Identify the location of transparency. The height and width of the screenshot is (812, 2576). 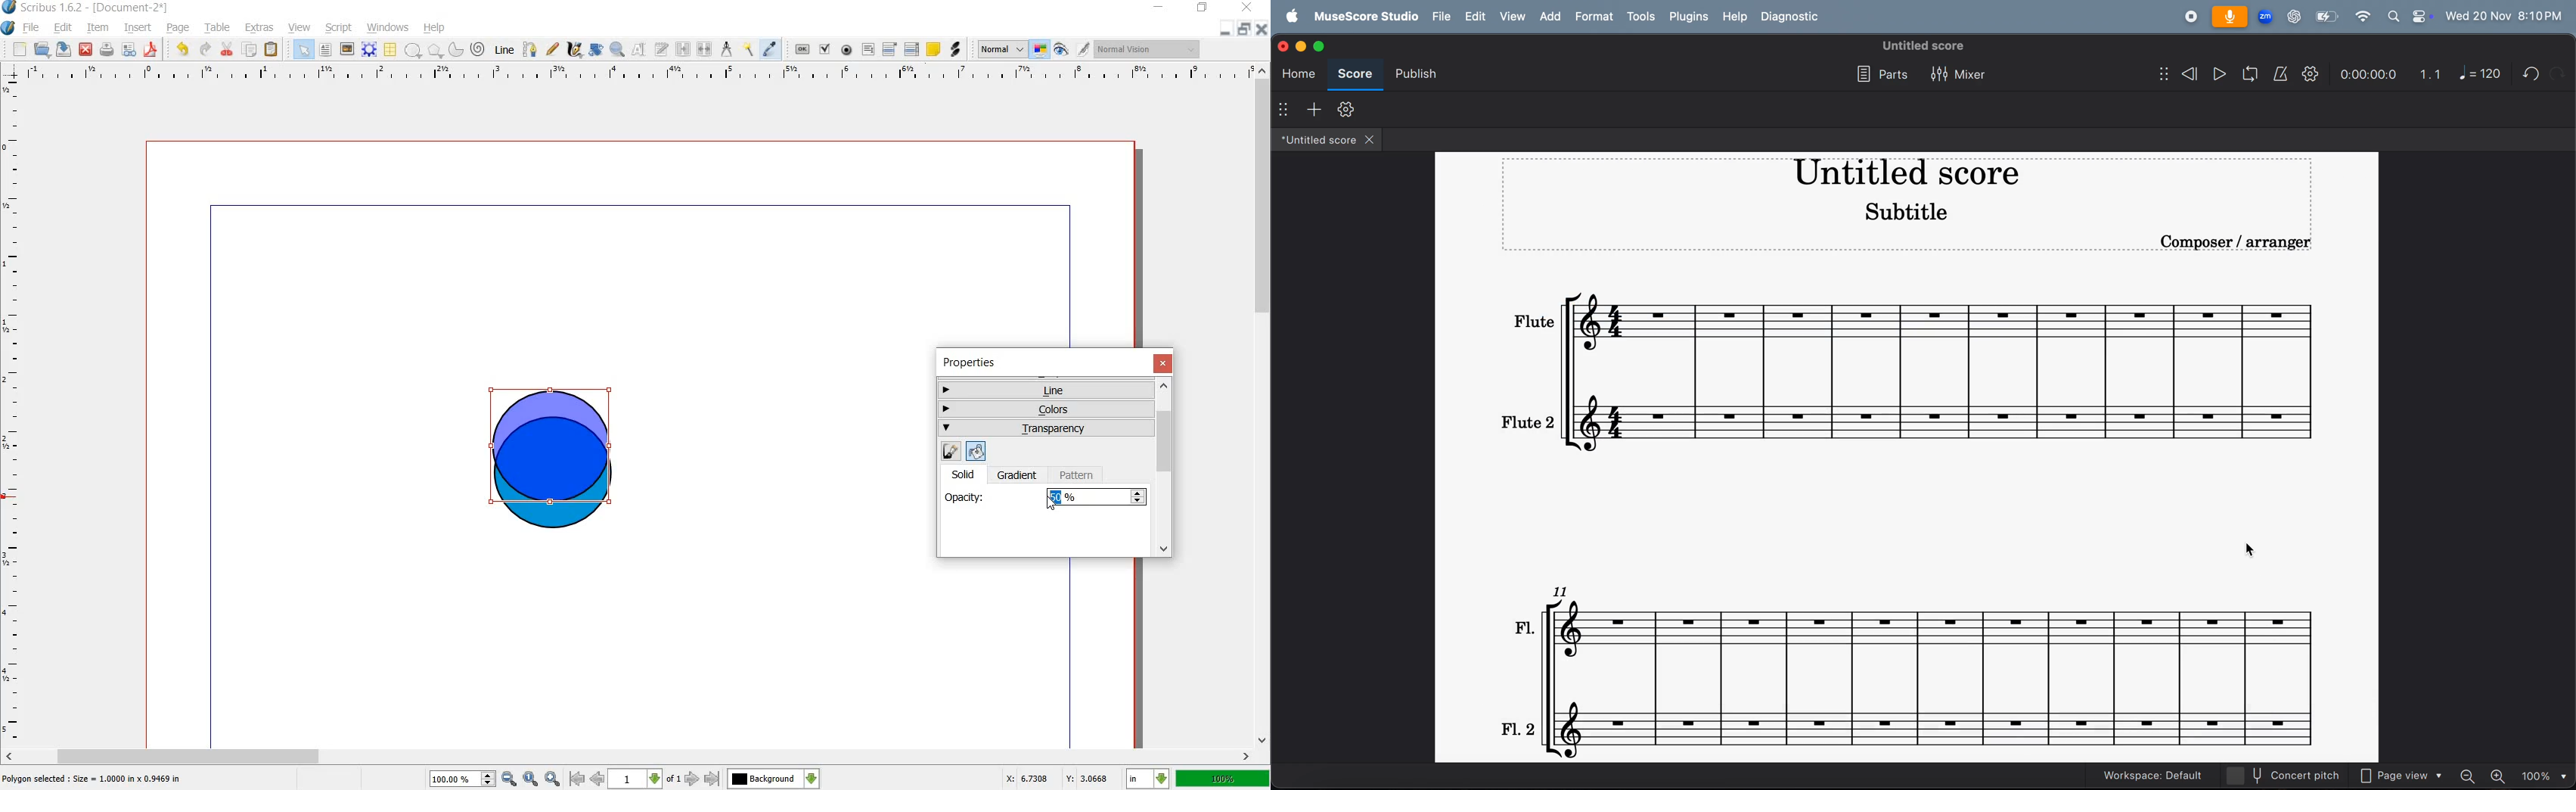
(1047, 429).